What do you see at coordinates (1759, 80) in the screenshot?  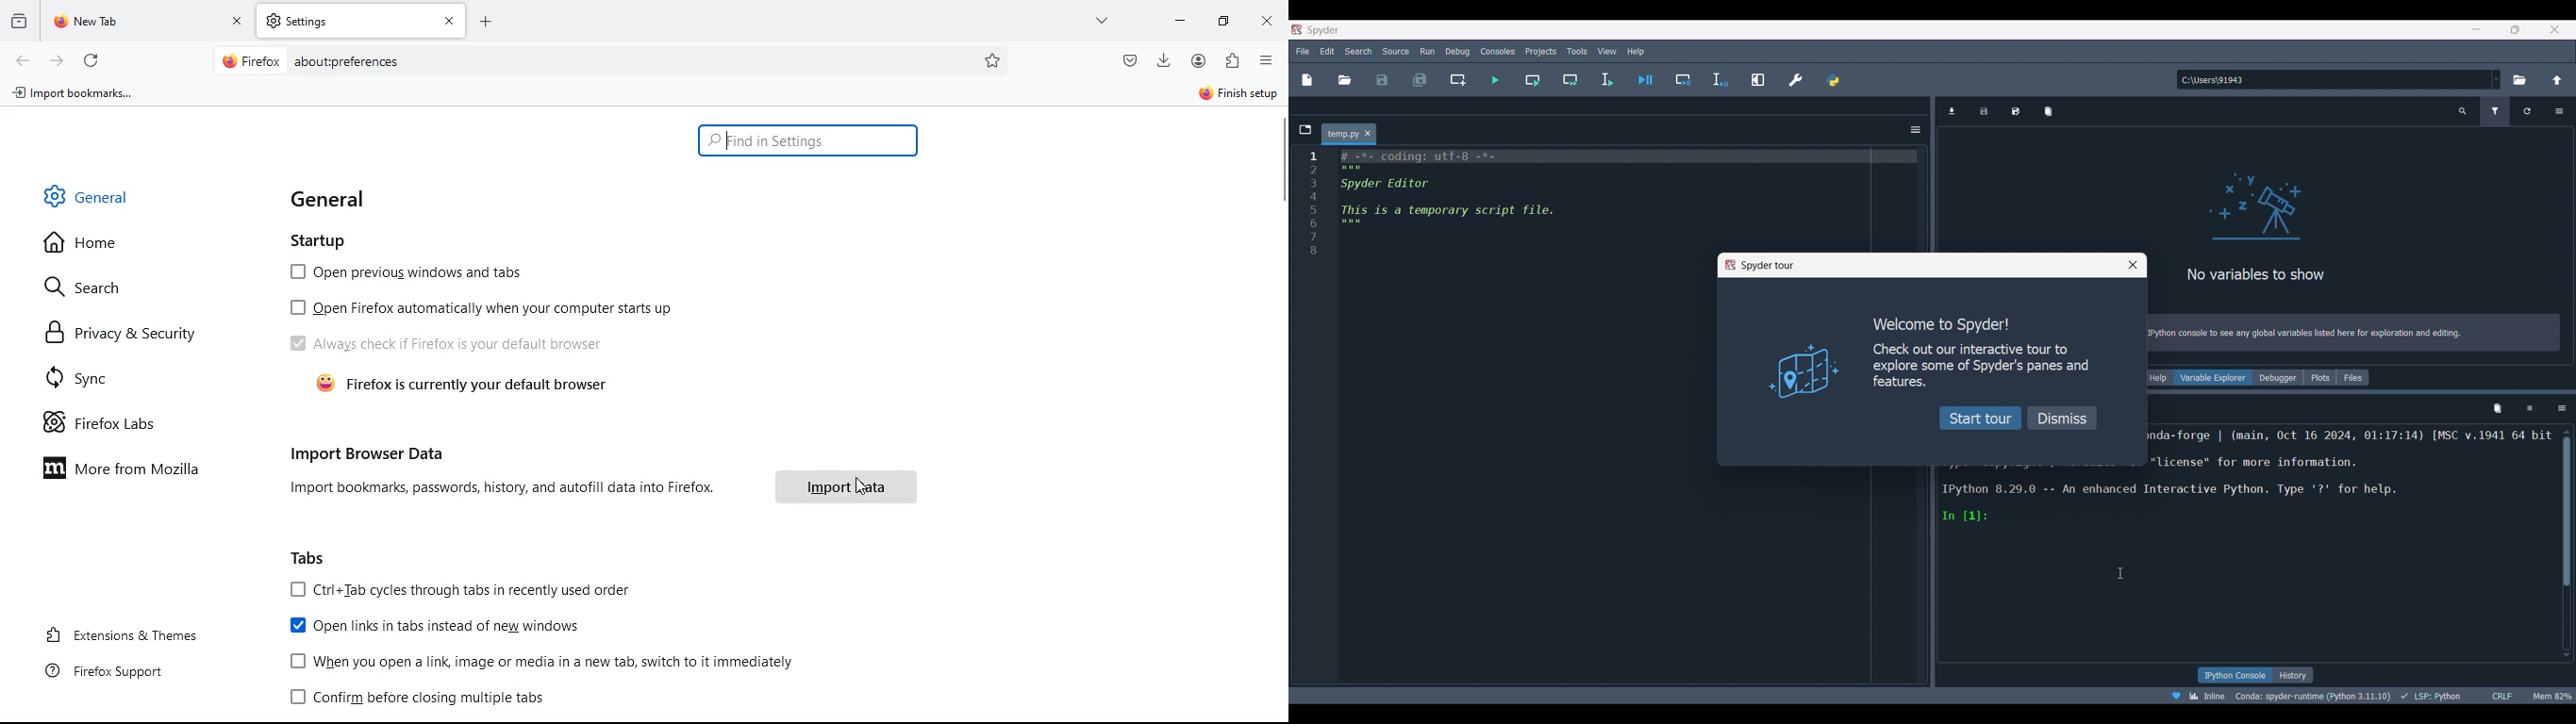 I see `Maximize current pane` at bounding box center [1759, 80].